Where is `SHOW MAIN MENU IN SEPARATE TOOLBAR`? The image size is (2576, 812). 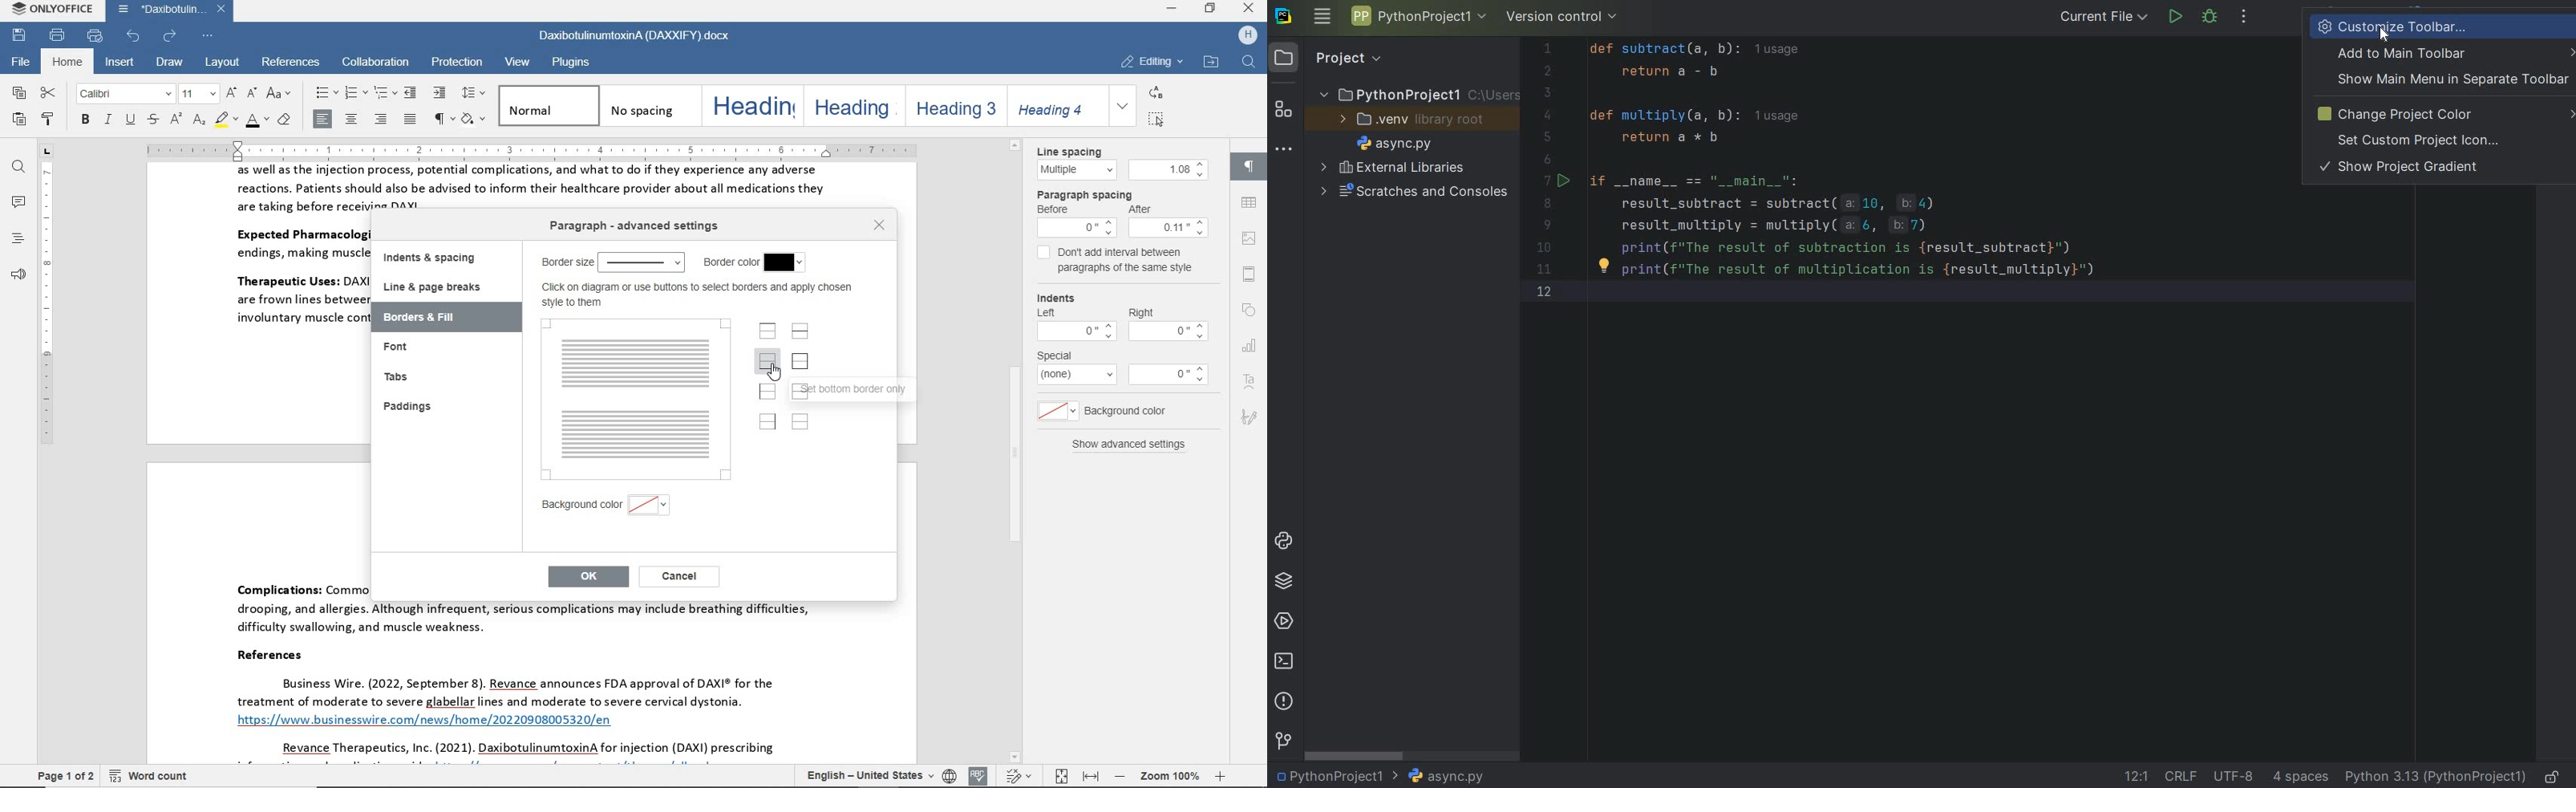 SHOW MAIN MENU IN SEPARATE TOOLBAR is located at coordinates (2448, 79).